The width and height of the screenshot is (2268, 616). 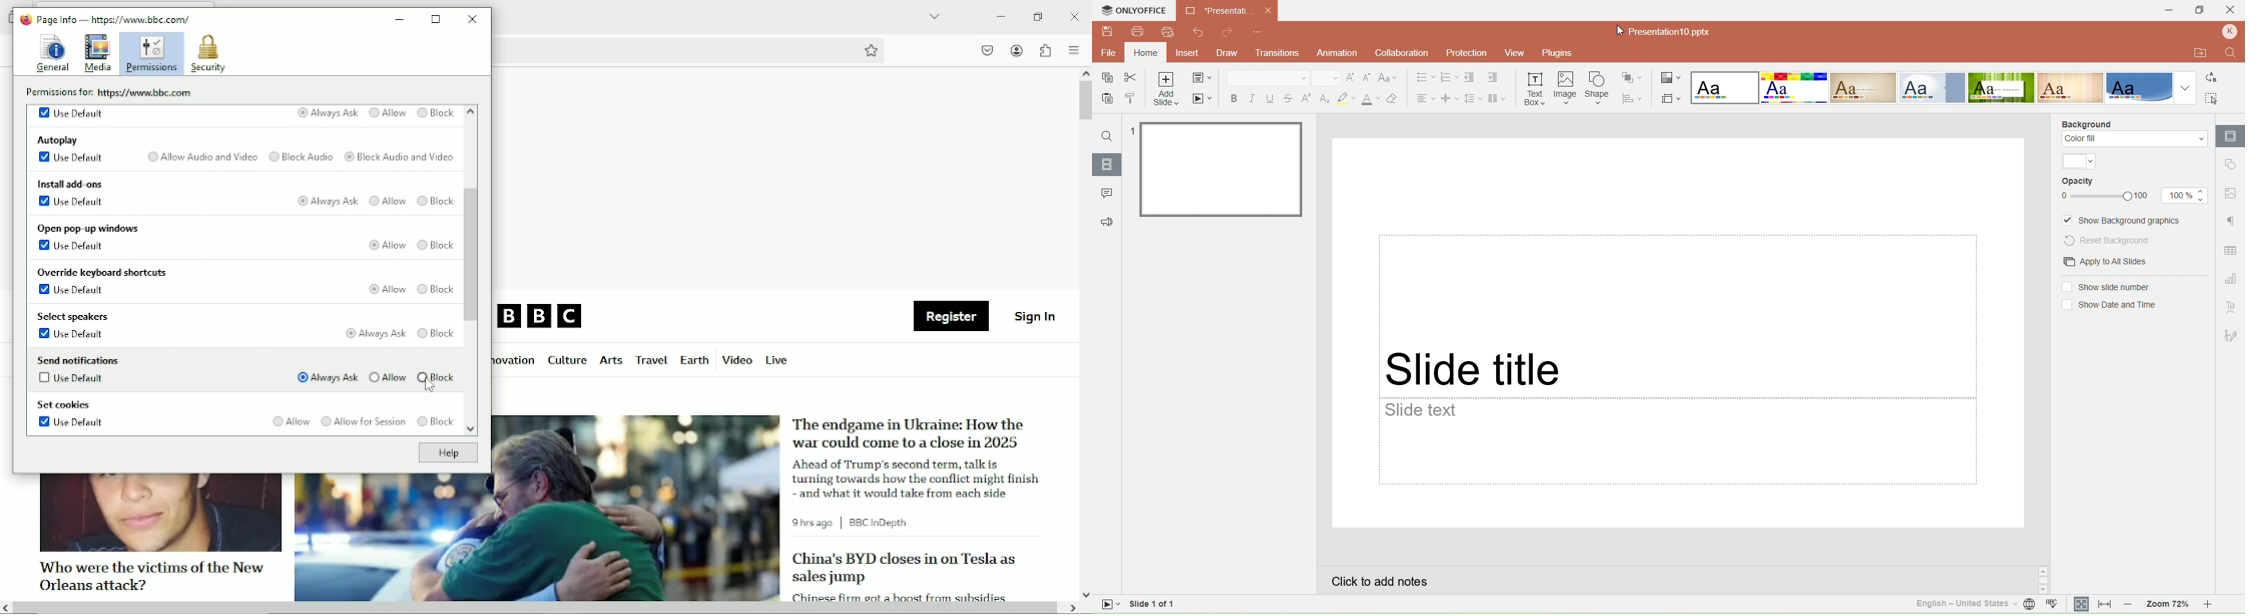 What do you see at coordinates (2101, 262) in the screenshot?
I see `Apply to all slides` at bounding box center [2101, 262].